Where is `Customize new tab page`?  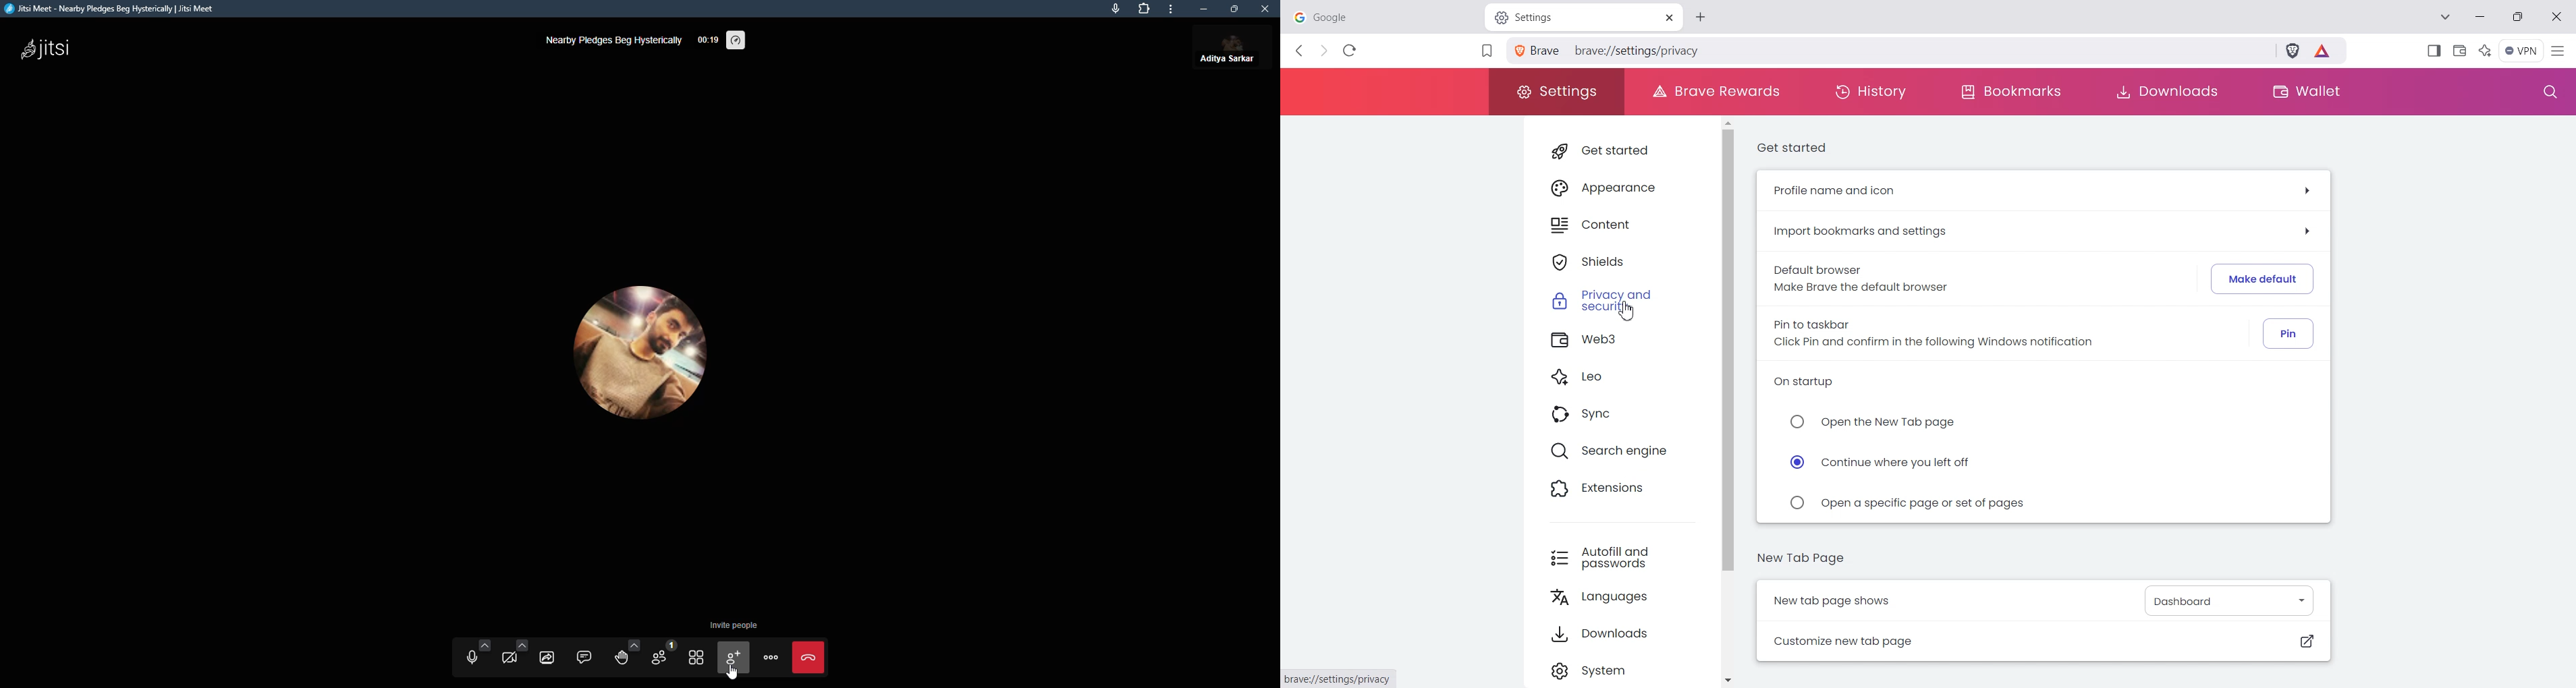 Customize new tab page is located at coordinates (2046, 641).